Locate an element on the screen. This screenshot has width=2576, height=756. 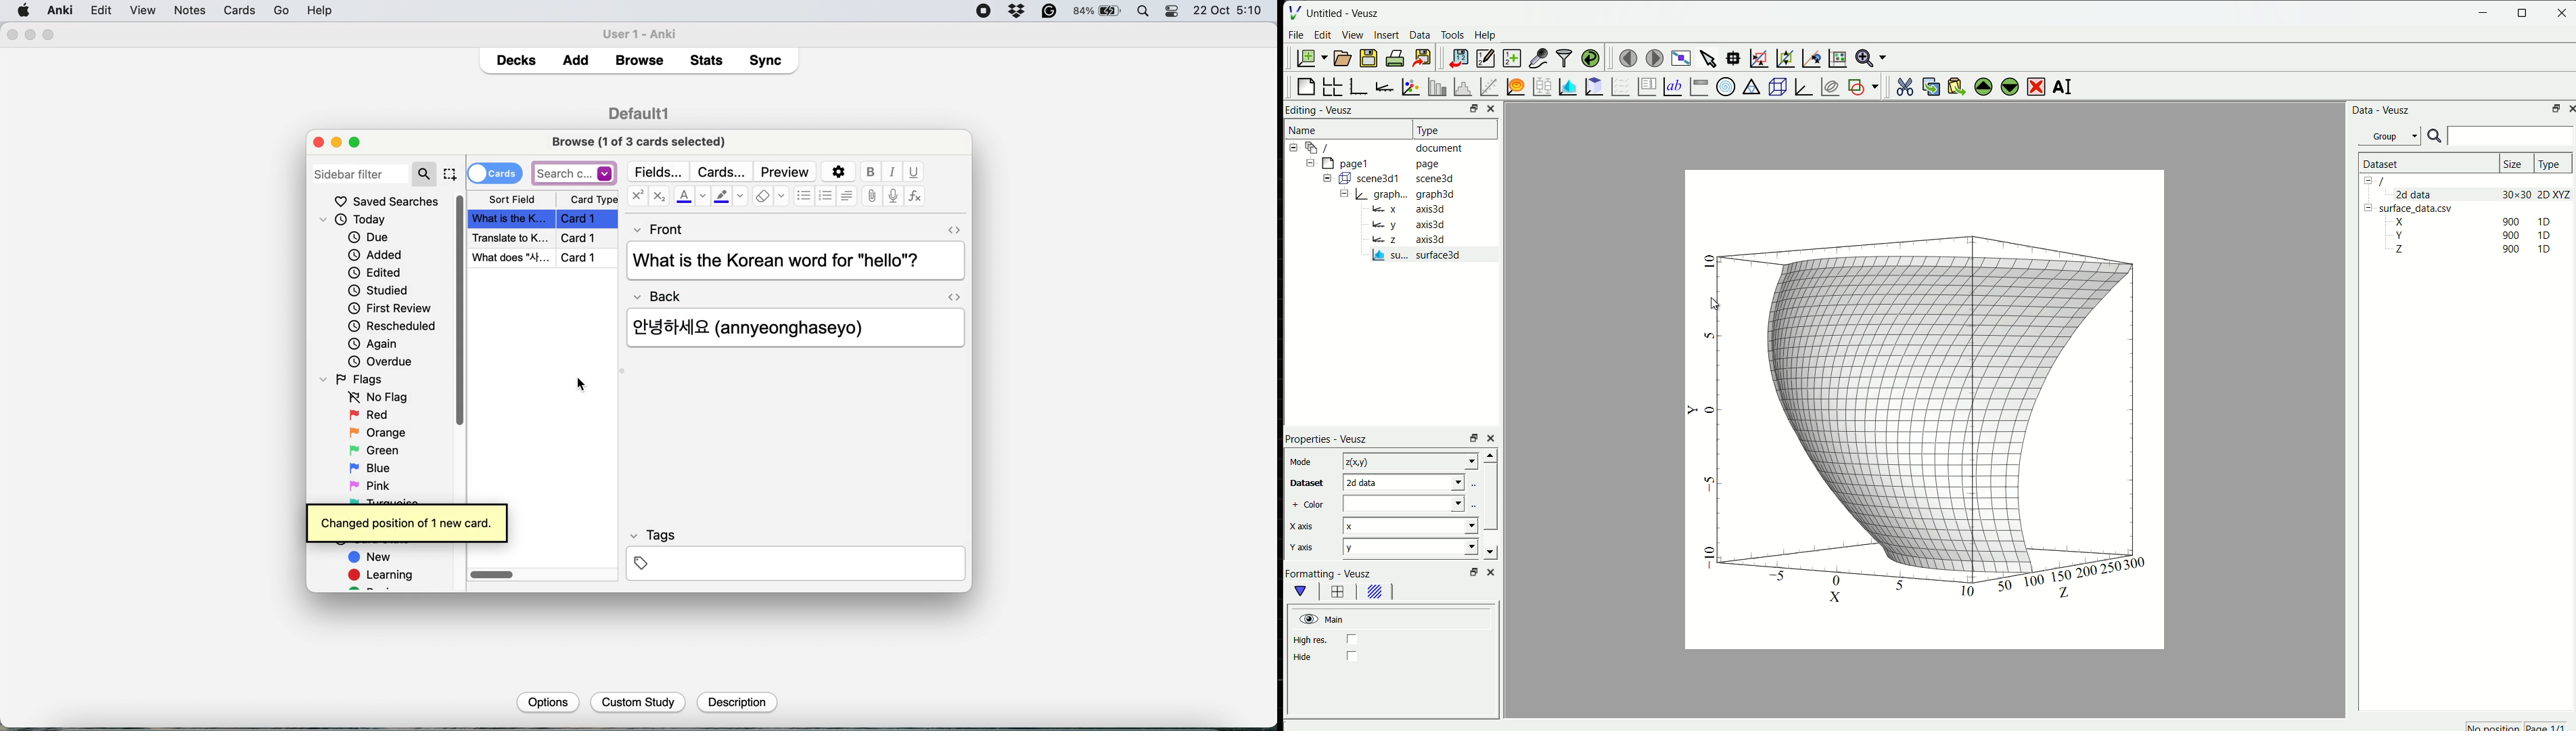
subscript is located at coordinates (657, 197).